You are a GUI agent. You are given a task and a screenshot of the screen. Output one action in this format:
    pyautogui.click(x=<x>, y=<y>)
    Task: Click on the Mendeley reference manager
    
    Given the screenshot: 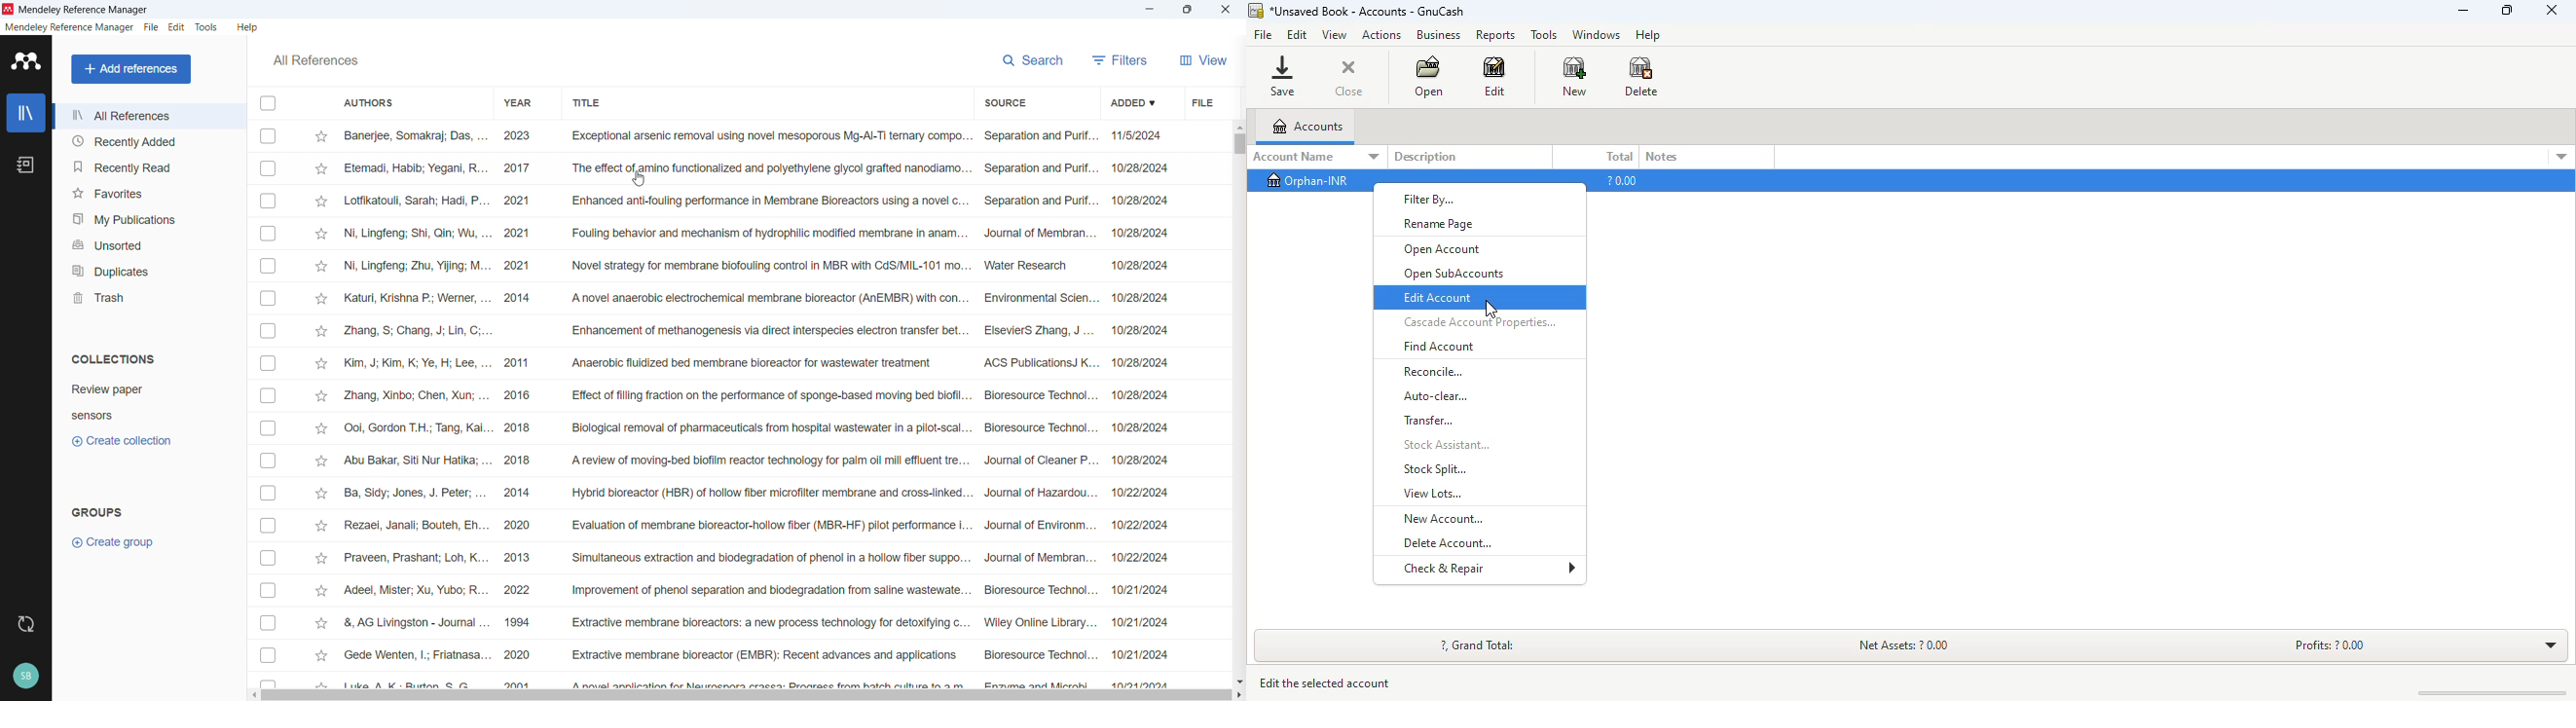 What is the action you would take?
    pyautogui.click(x=69, y=27)
    